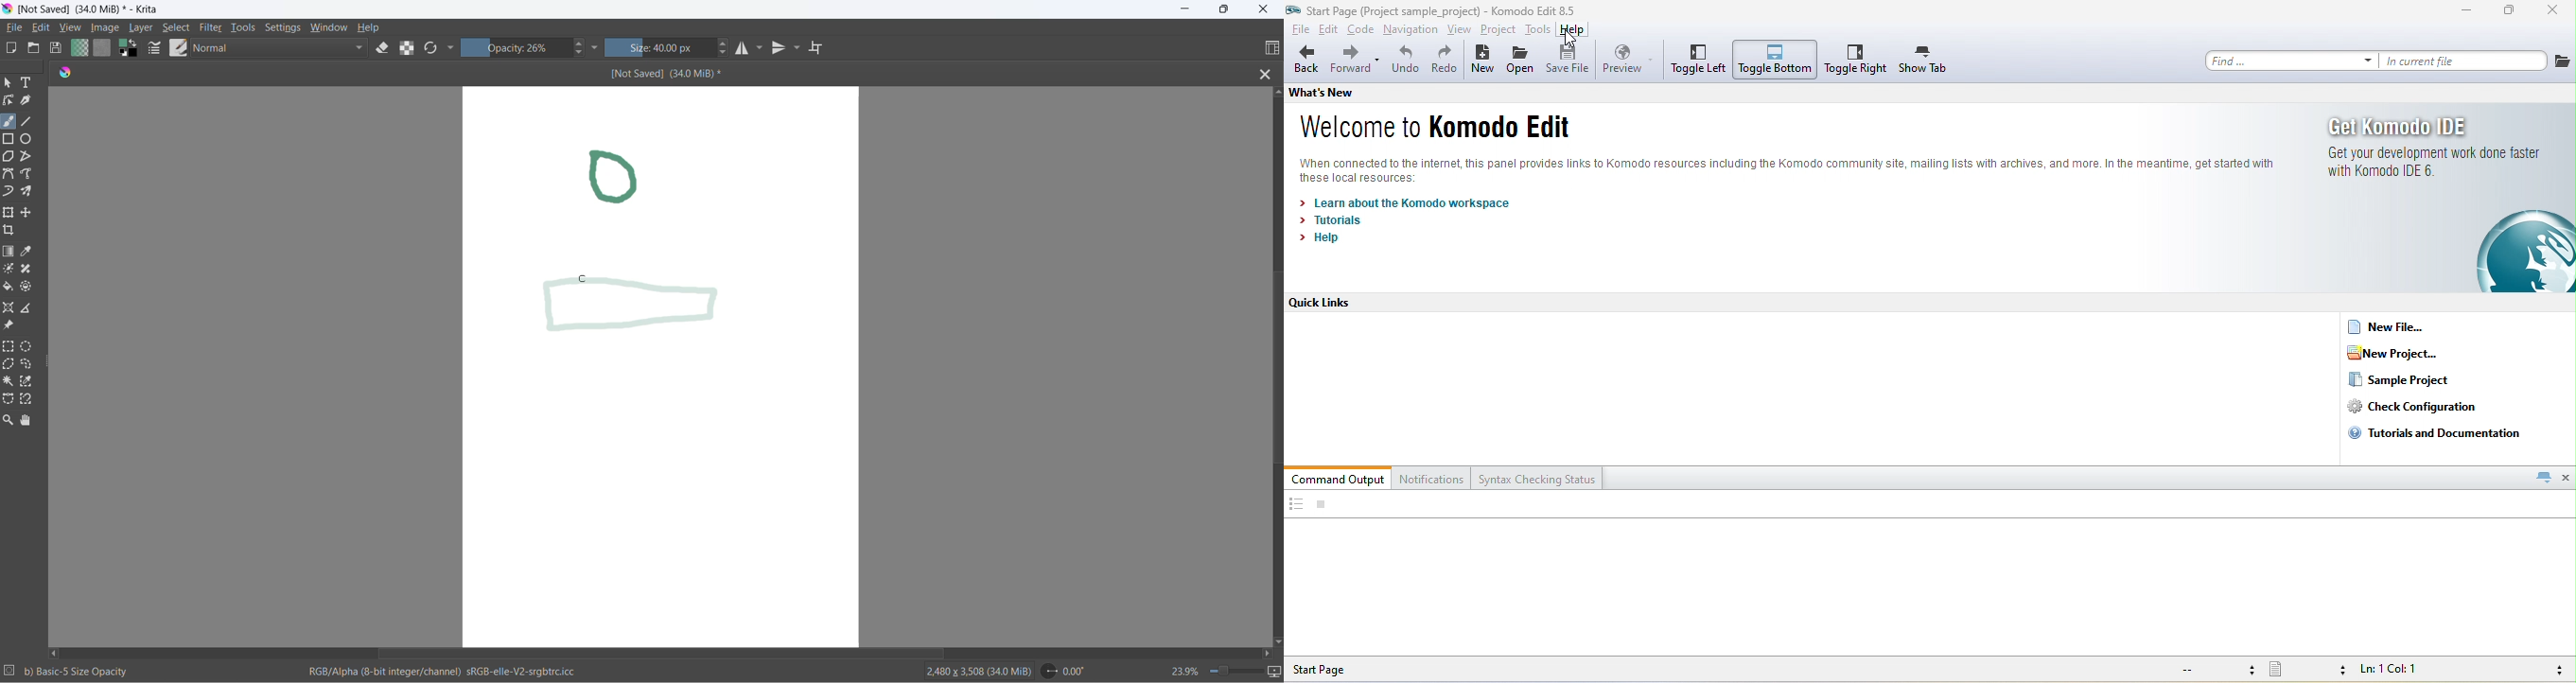 Image resolution: width=2576 pixels, height=700 pixels. What do you see at coordinates (1177, 670) in the screenshot?
I see `zoom percentage` at bounding box center [1177, 670].